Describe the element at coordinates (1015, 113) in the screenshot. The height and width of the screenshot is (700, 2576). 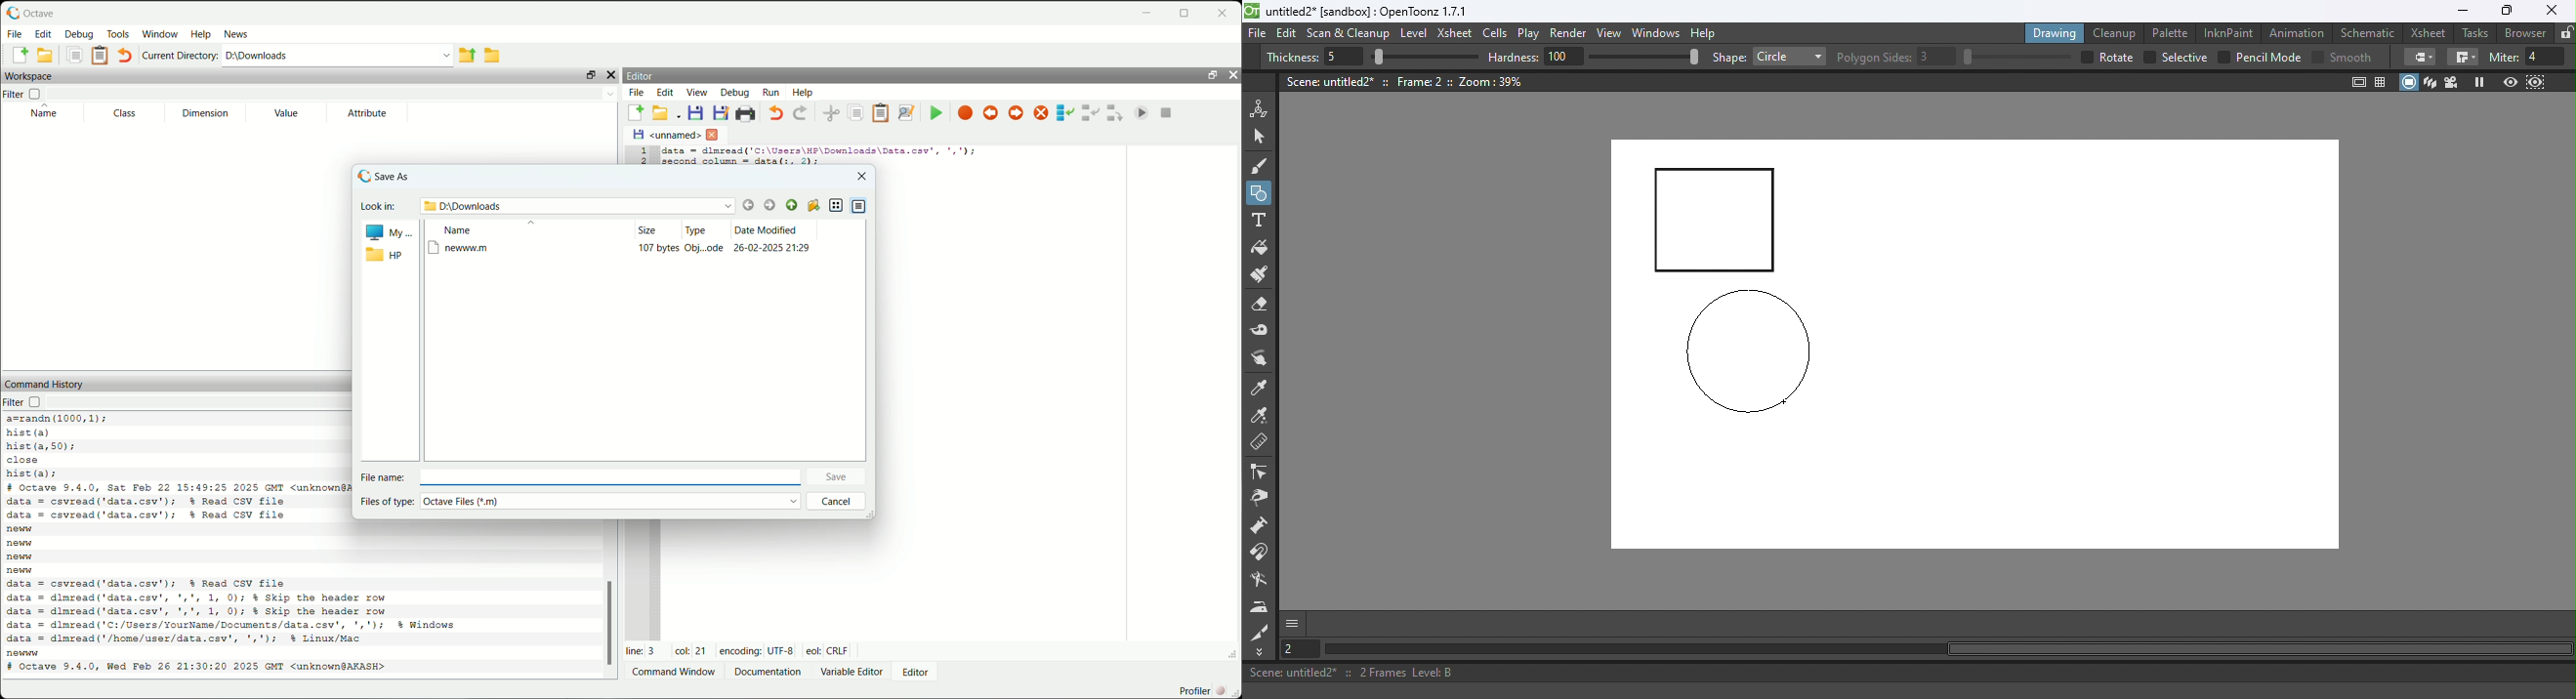
I see `next breakpoint` at that location.